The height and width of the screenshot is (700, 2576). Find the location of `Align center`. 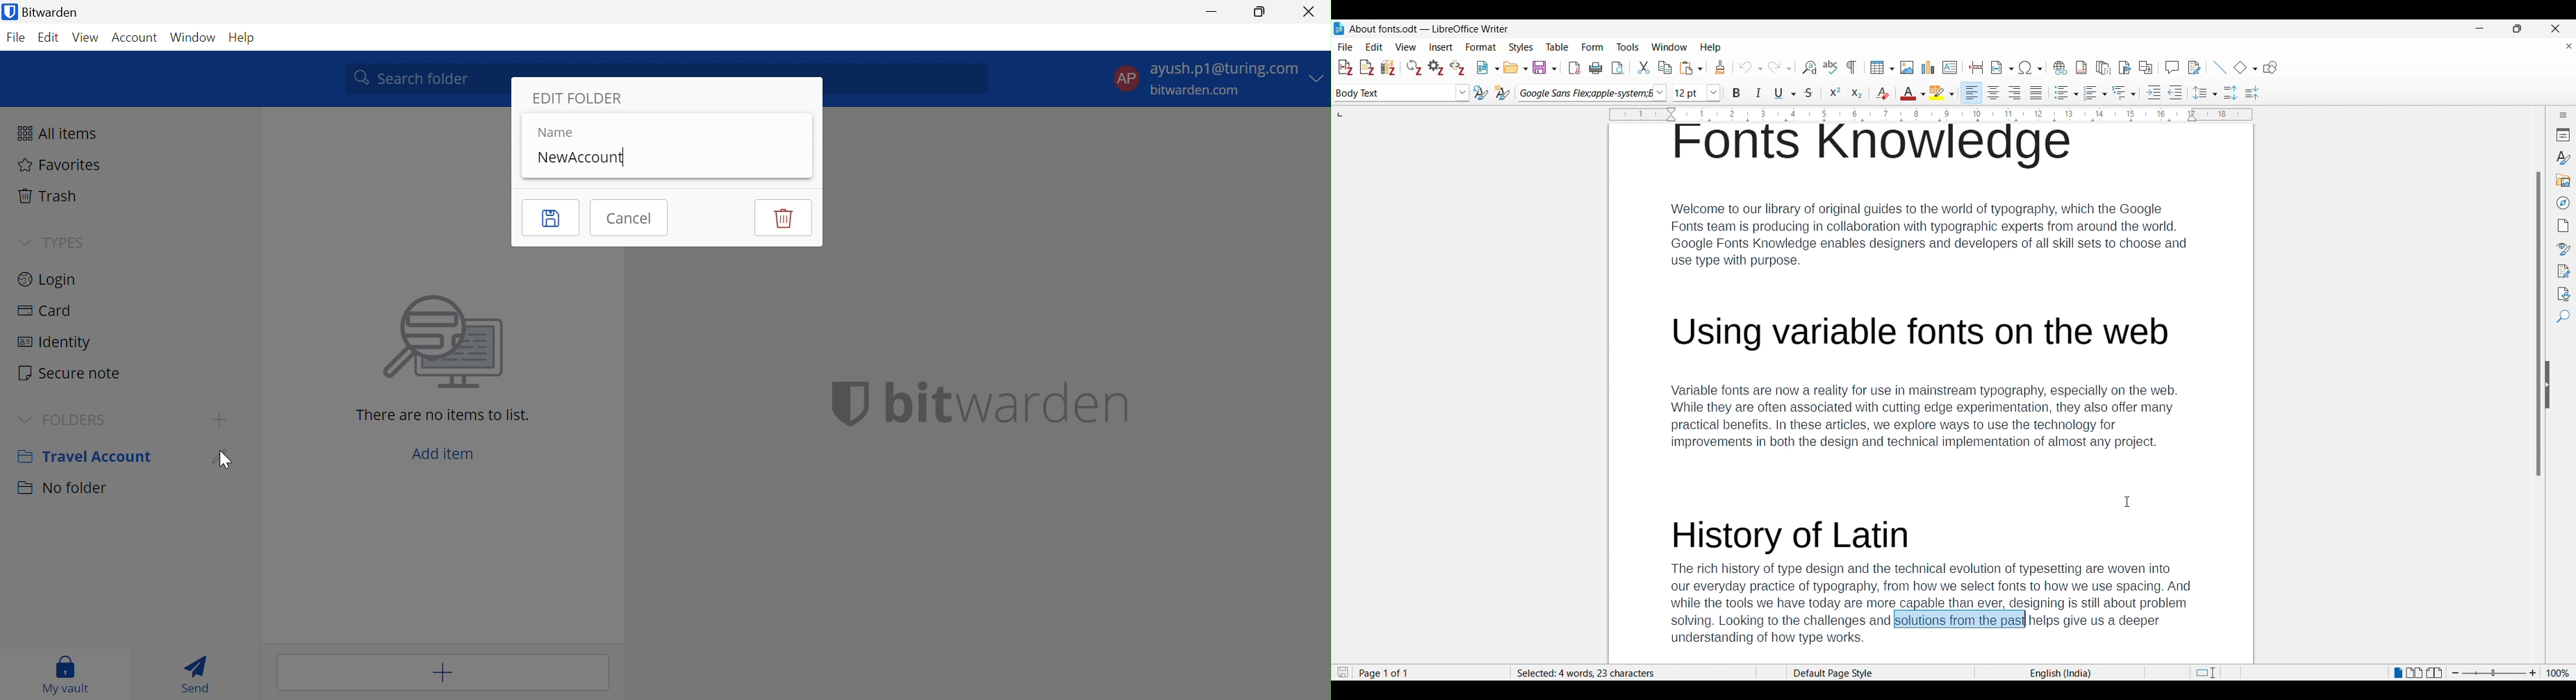

Align center is located at coordinates (1994, 93).